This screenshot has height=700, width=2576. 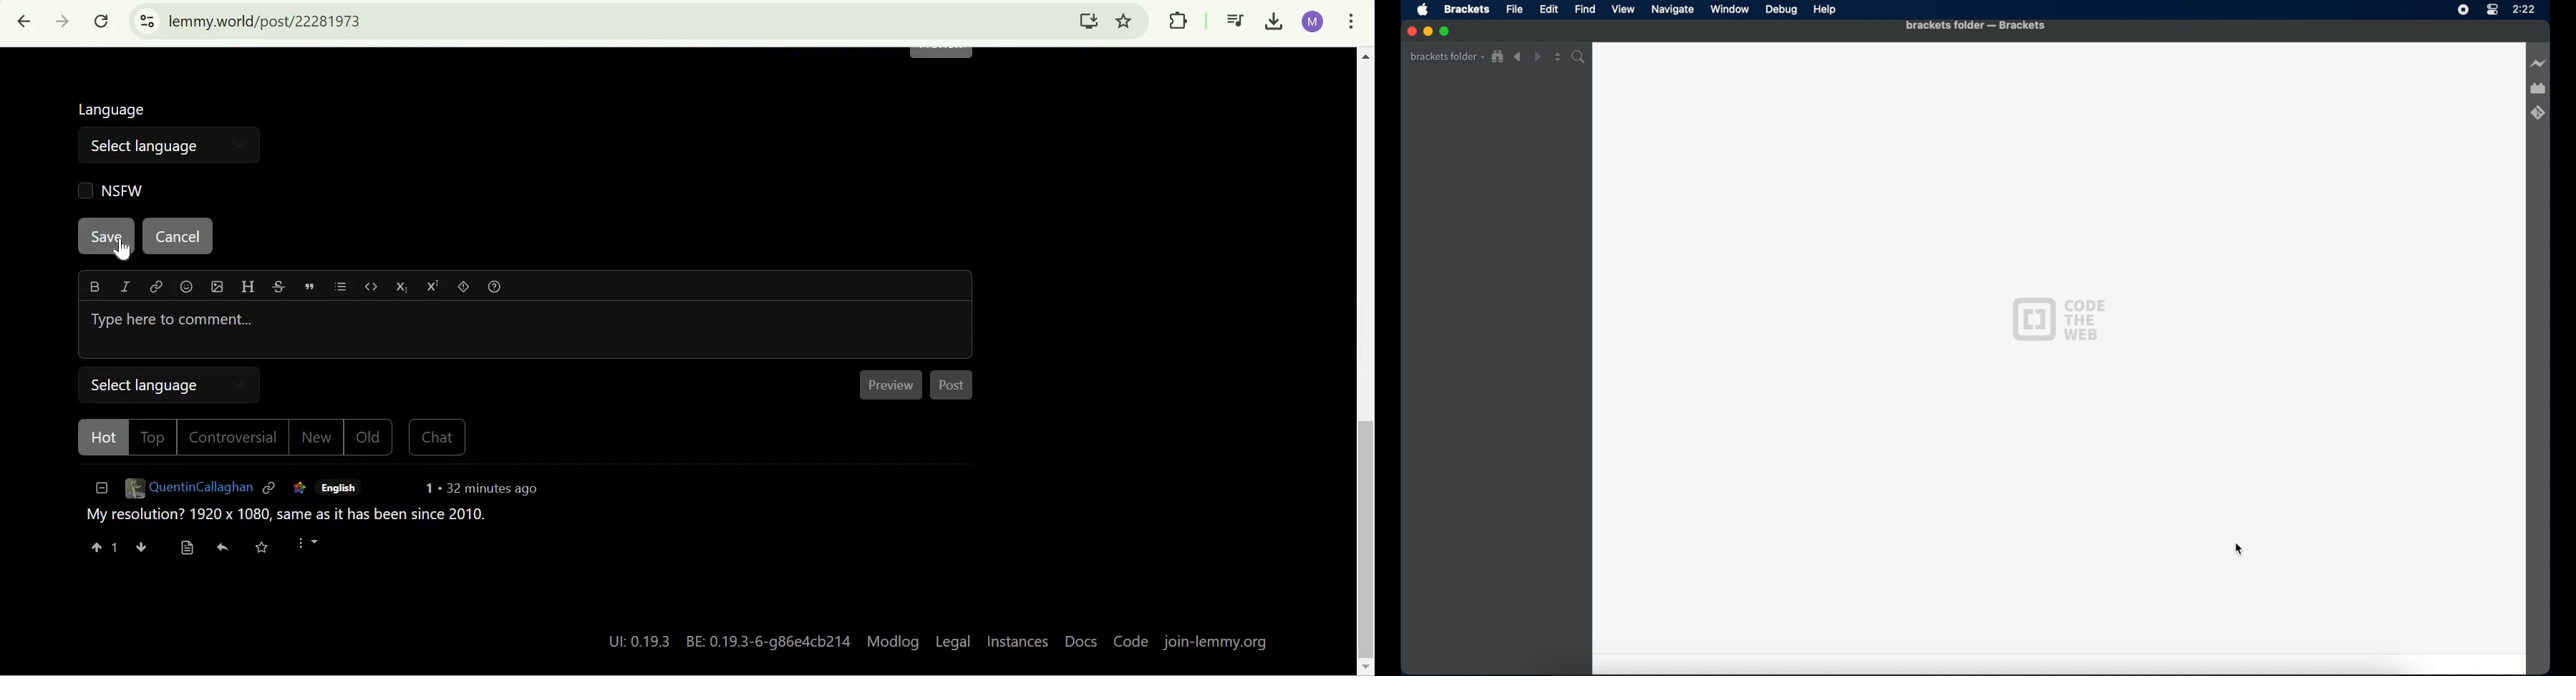 I want to click on Type here to comment..., so click(x=526, y=330).